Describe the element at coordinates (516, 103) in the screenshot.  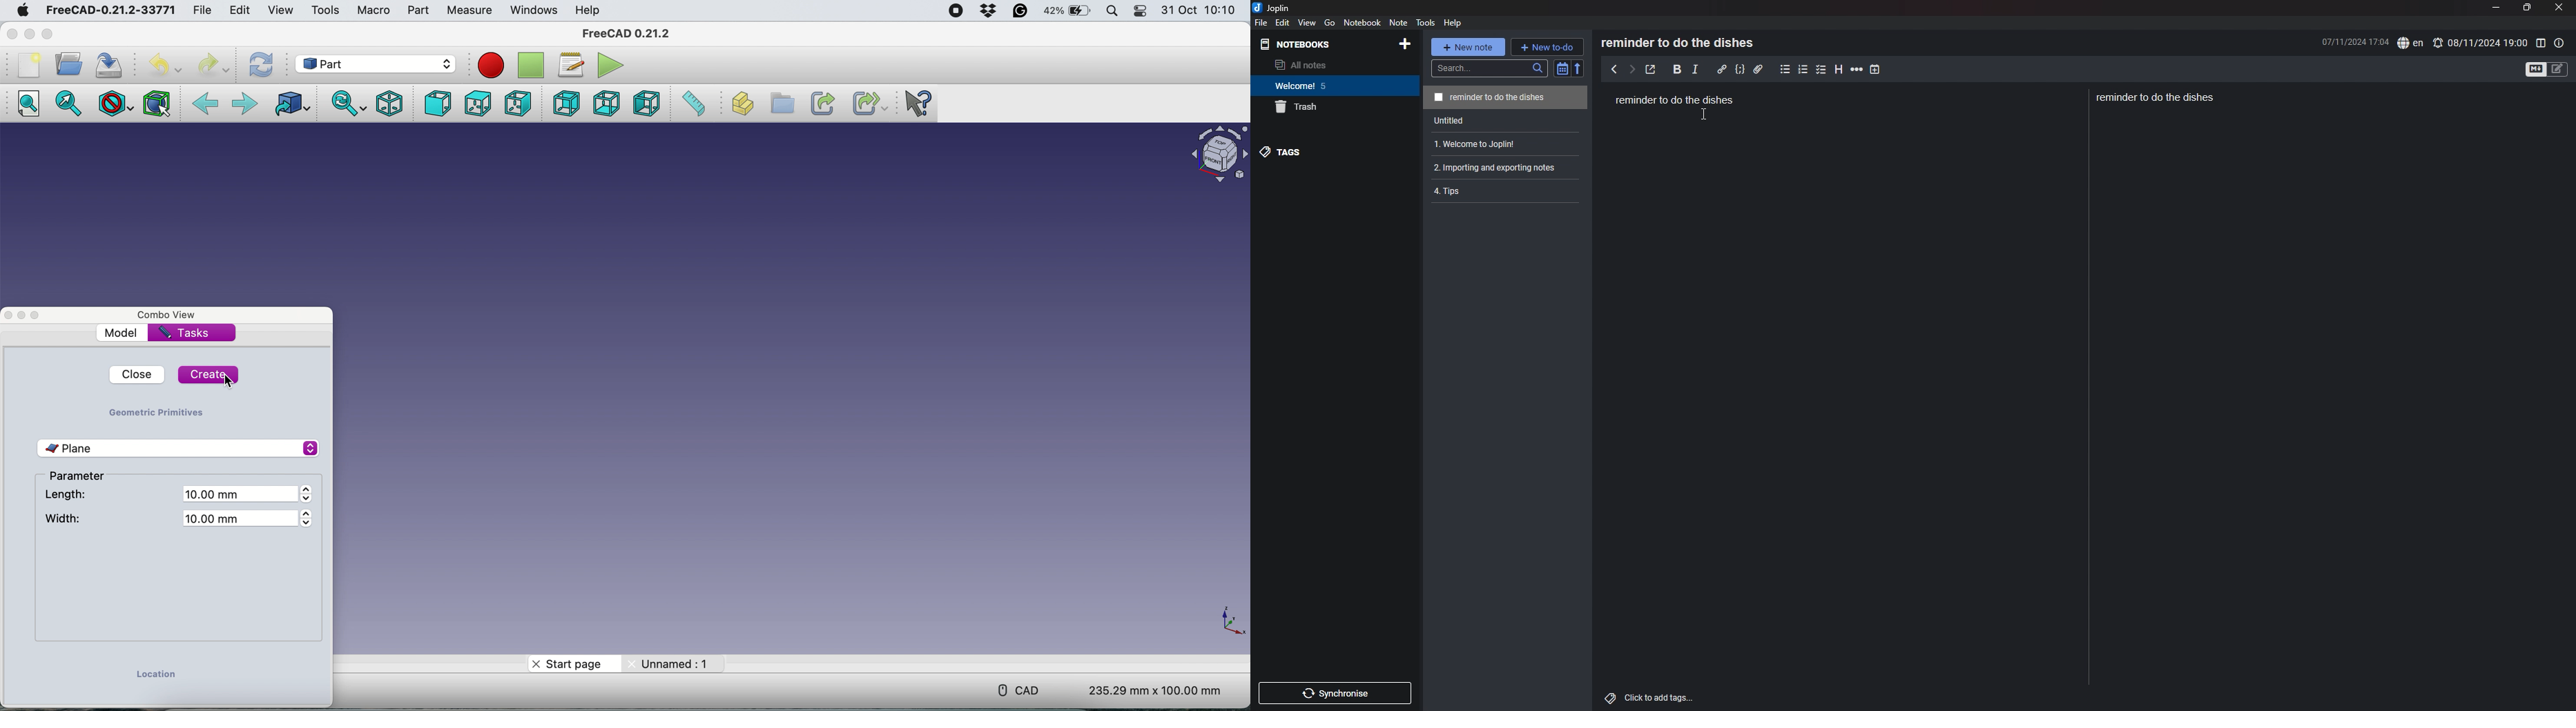
I see `Right` at that location.